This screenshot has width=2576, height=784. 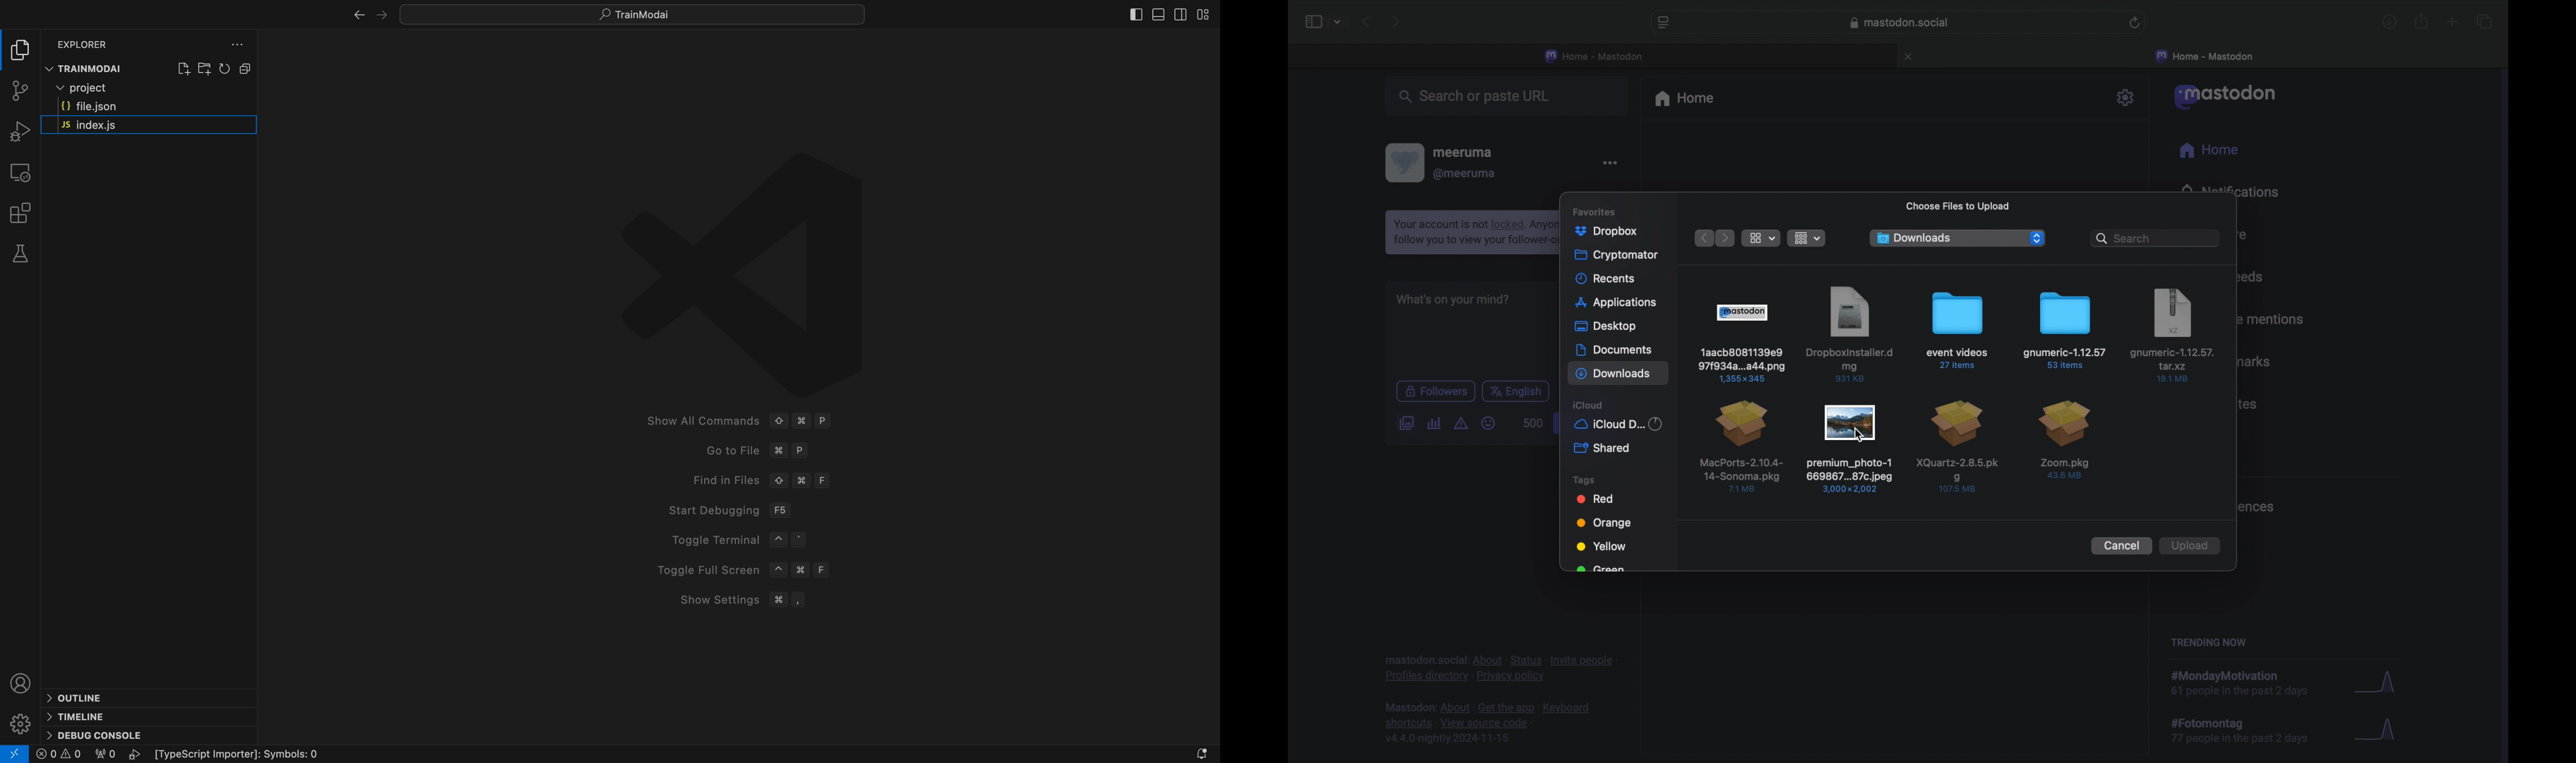 I want to click on yellow, so click(x=1598, y=547).